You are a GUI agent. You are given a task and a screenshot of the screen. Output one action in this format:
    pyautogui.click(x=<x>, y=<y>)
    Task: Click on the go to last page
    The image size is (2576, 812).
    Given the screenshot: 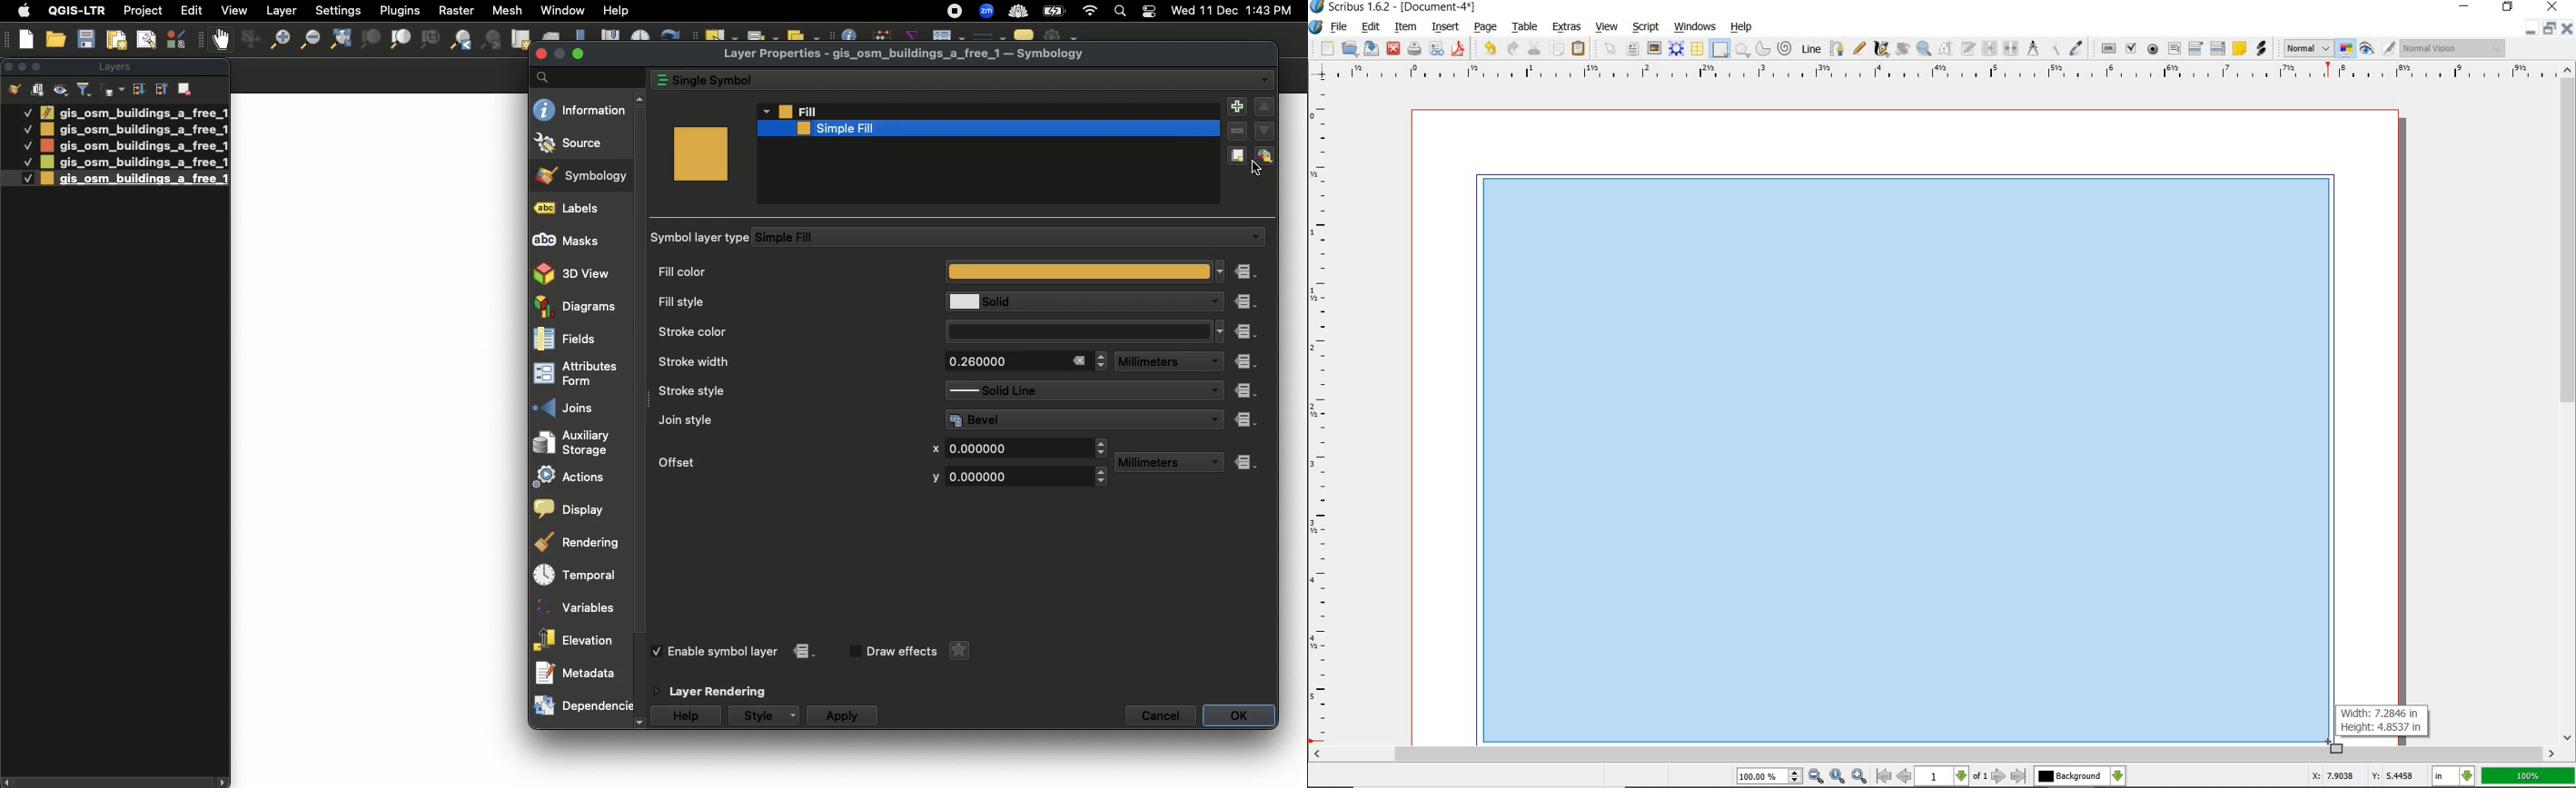 What is the action you would take?
    pyautogui.click(x=2019, y=776)
    